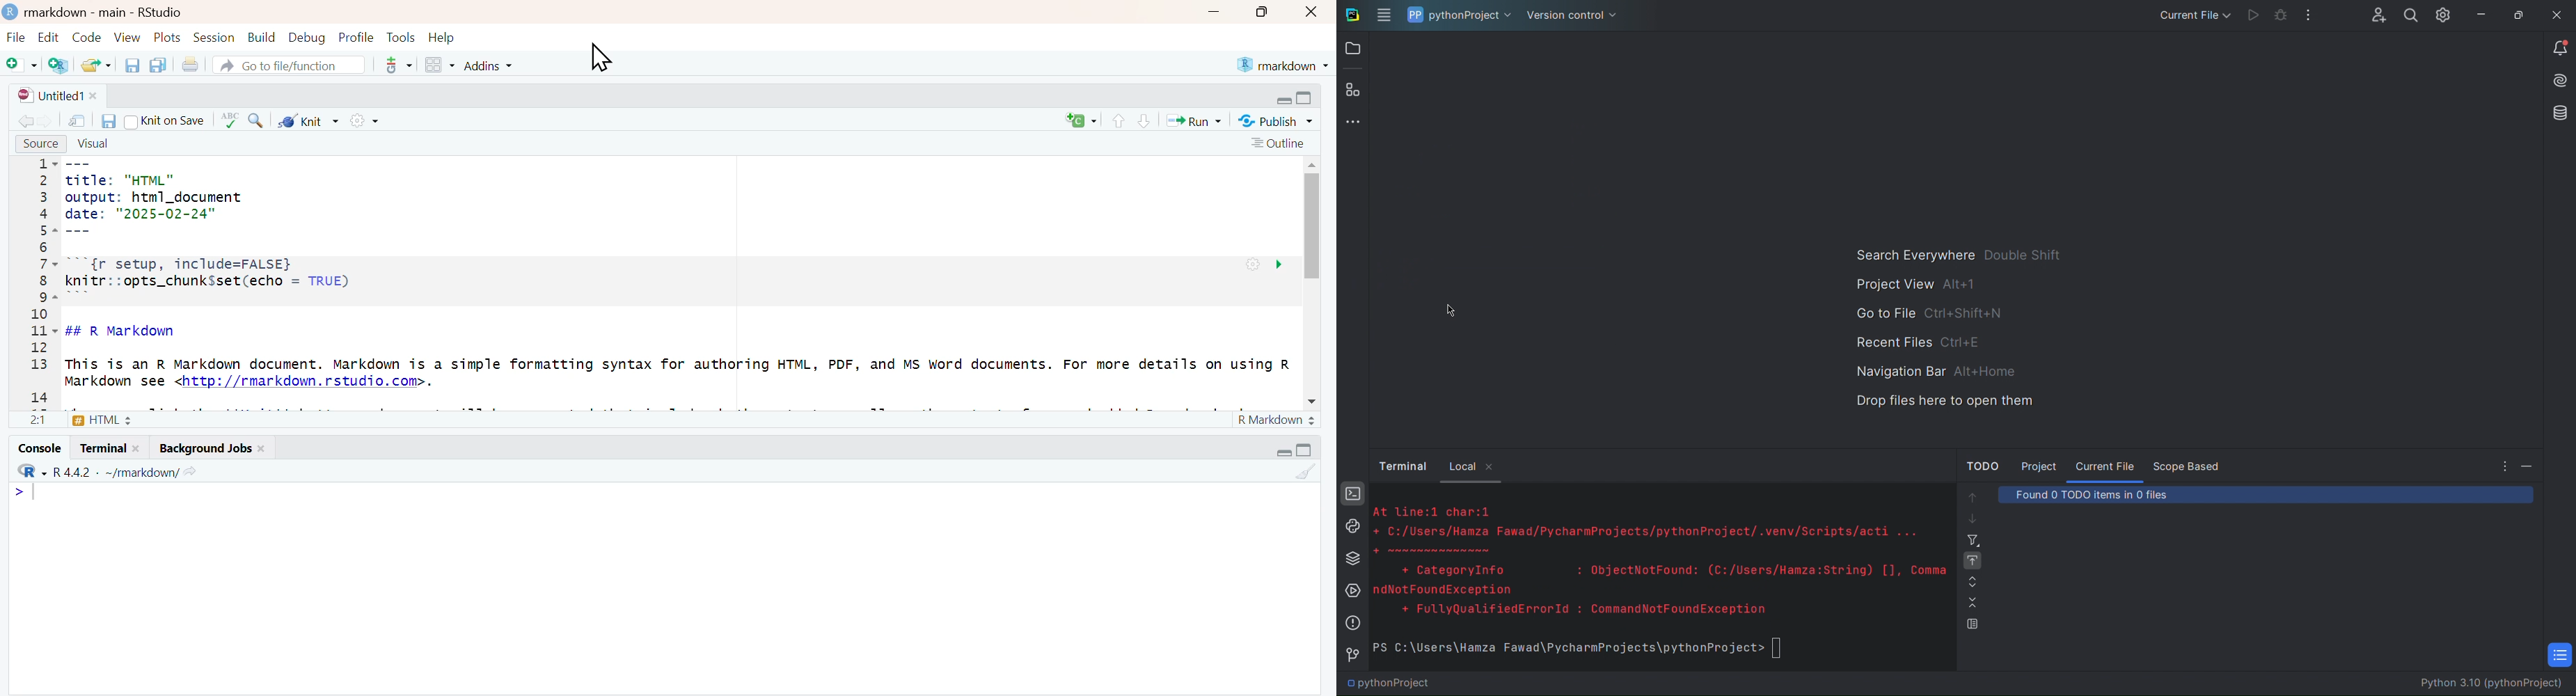  I want to click on Untitled1, so click(58, 96).